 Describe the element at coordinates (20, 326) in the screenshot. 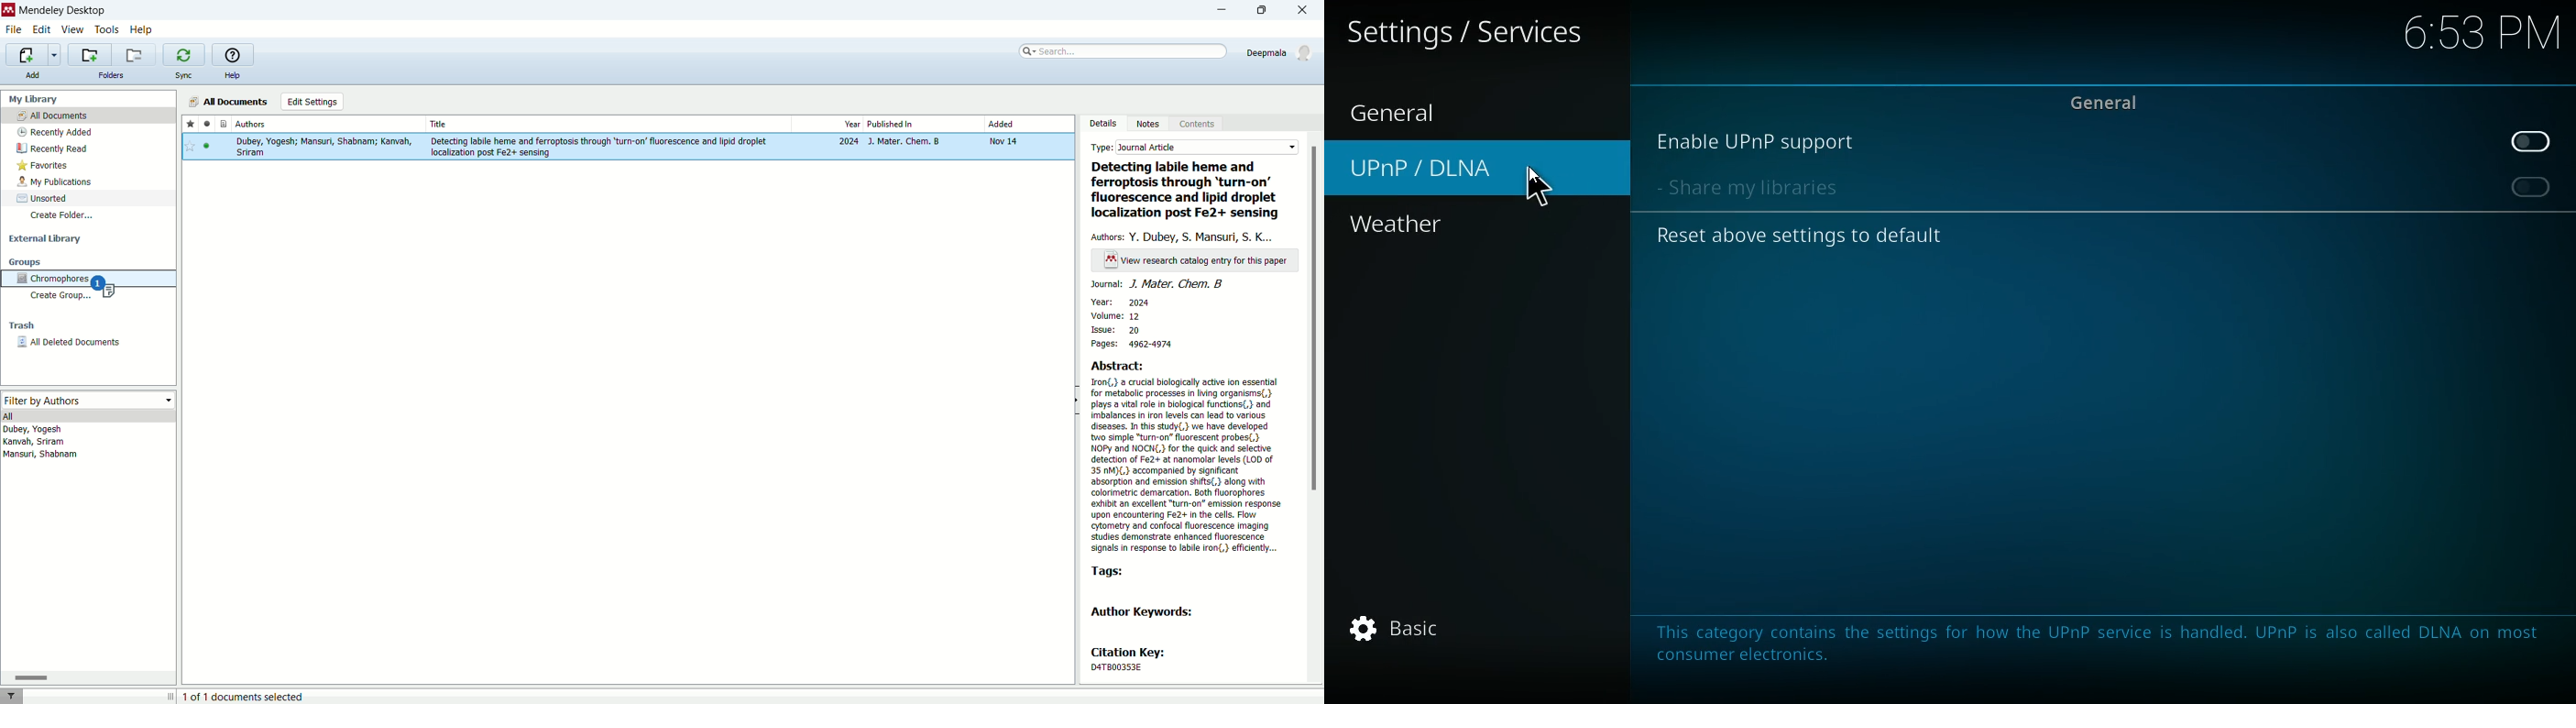

I see `trash` at that location.